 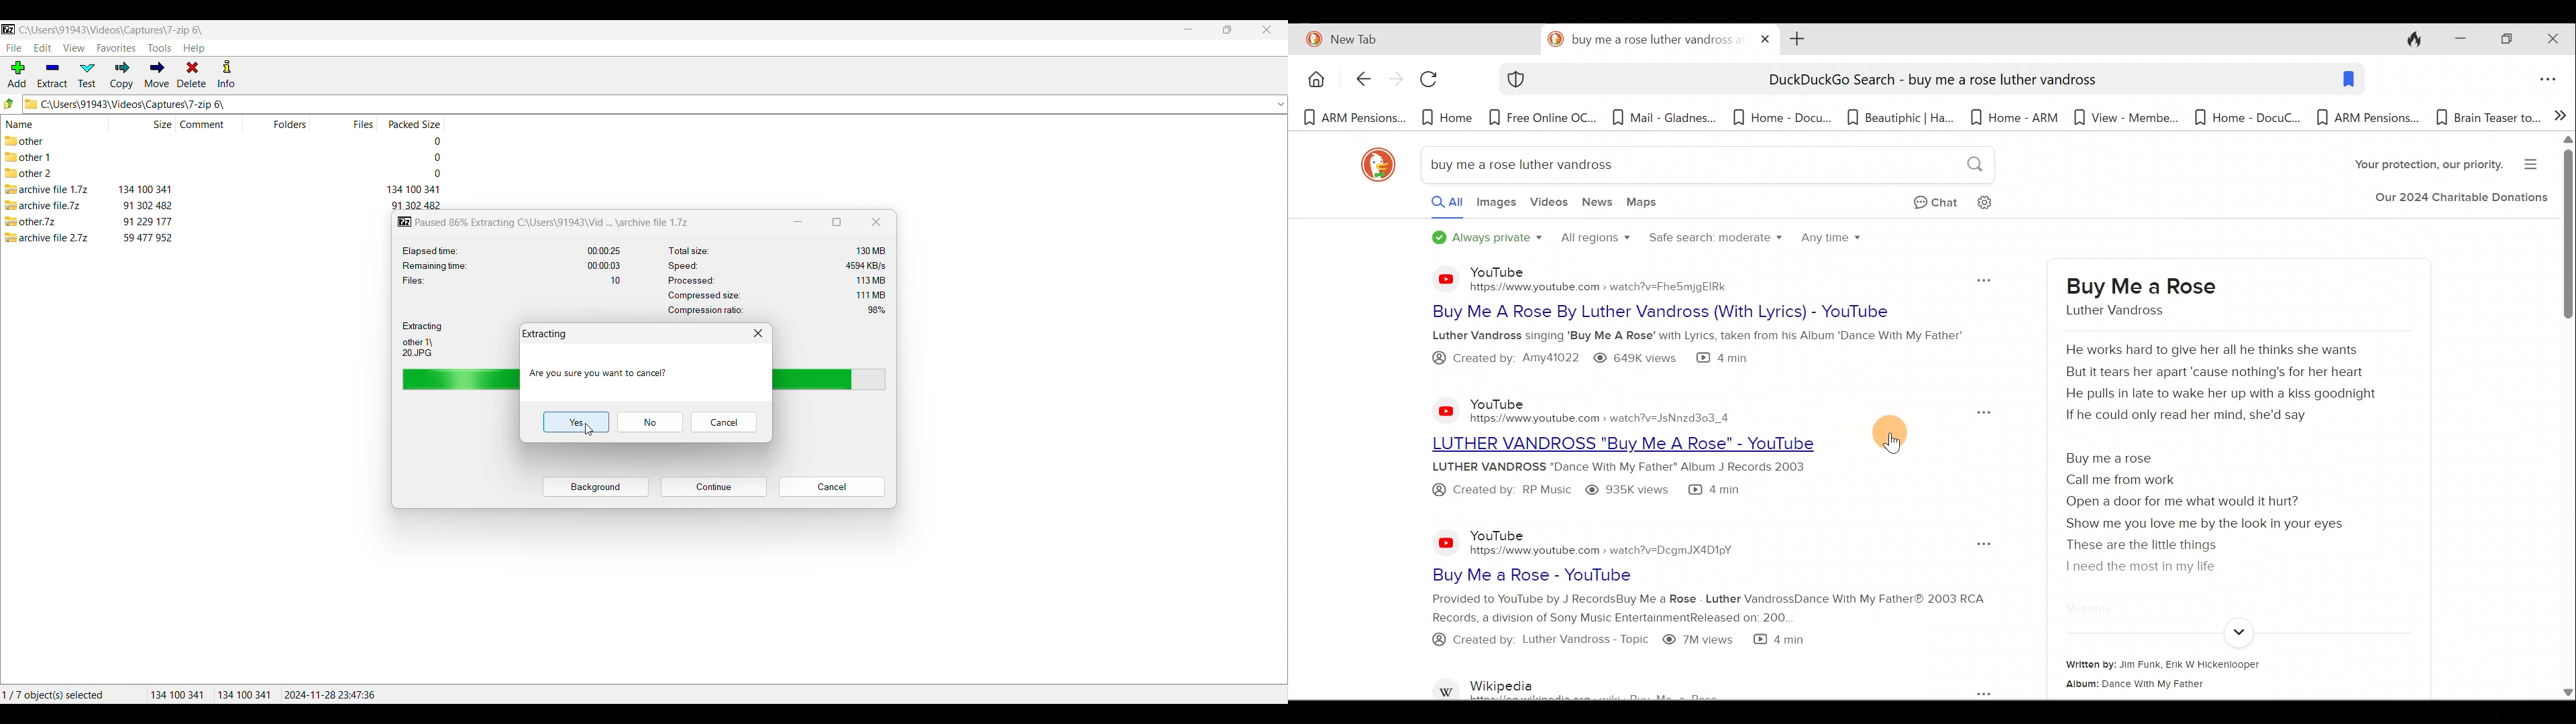 What do you see at coordinates (1446, 542) in the screenshot?
I see `YouTube logo` at bounding box center [1446, 542].